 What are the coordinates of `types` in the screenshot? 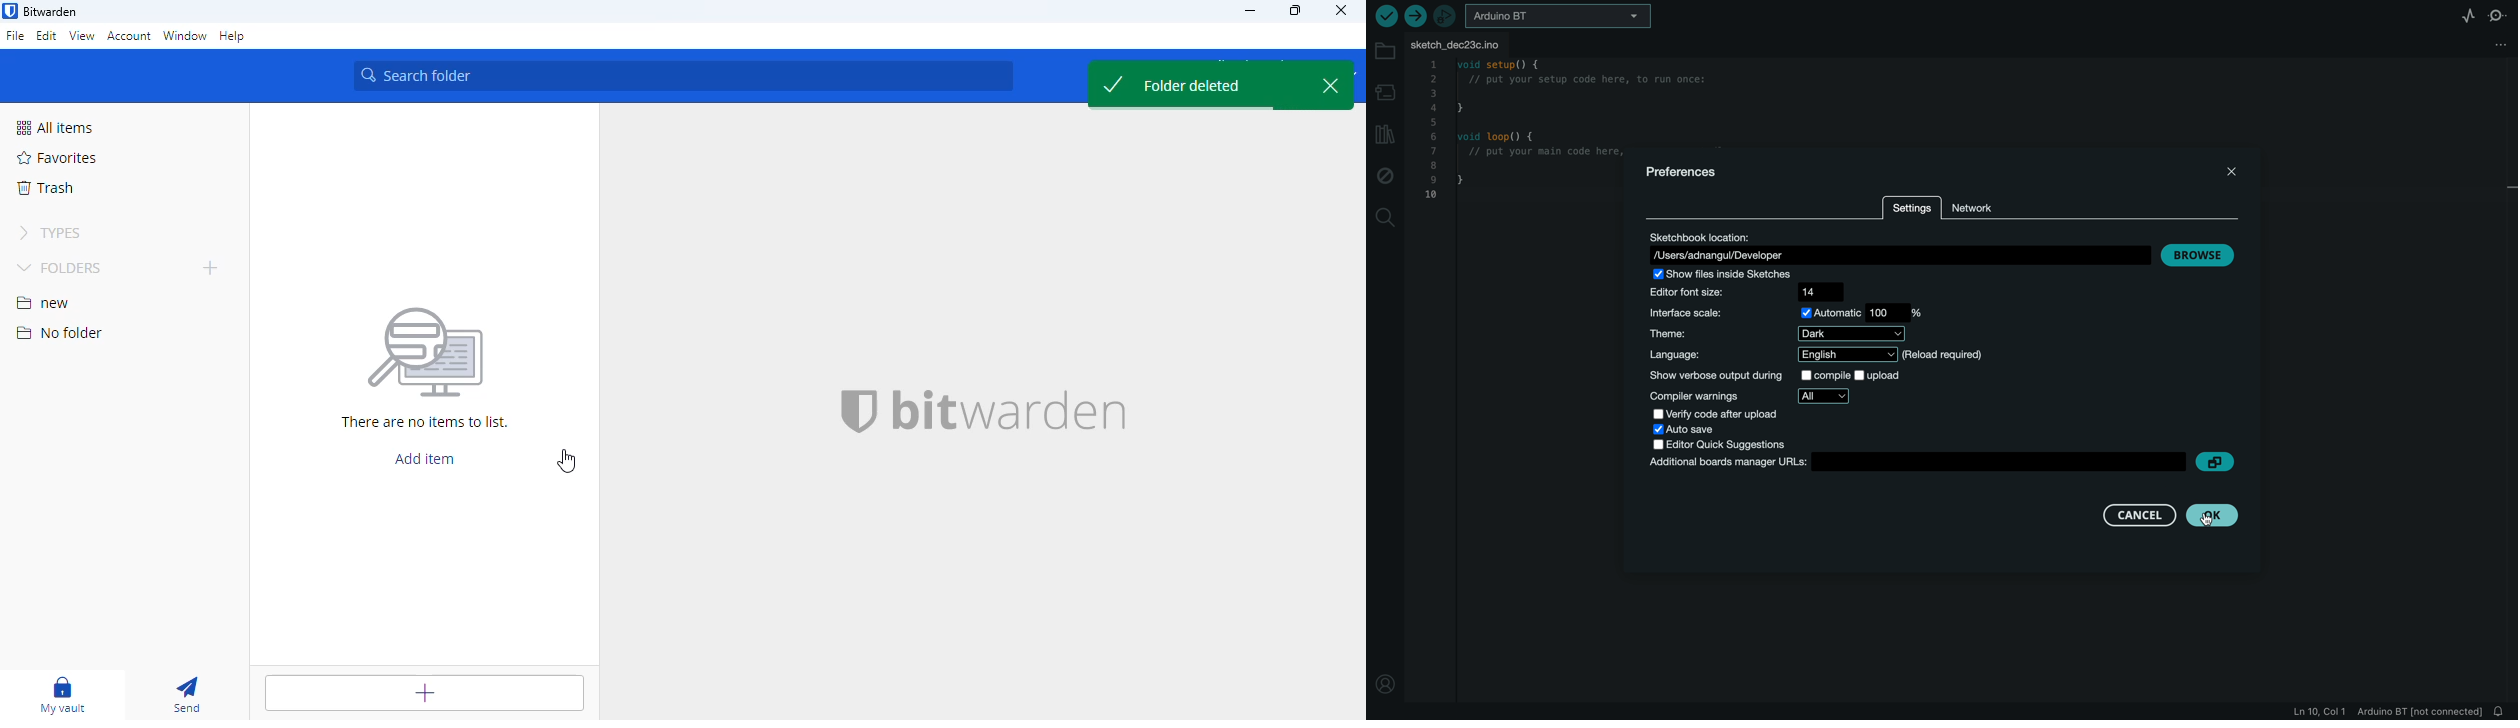 It's located at (47, 232).